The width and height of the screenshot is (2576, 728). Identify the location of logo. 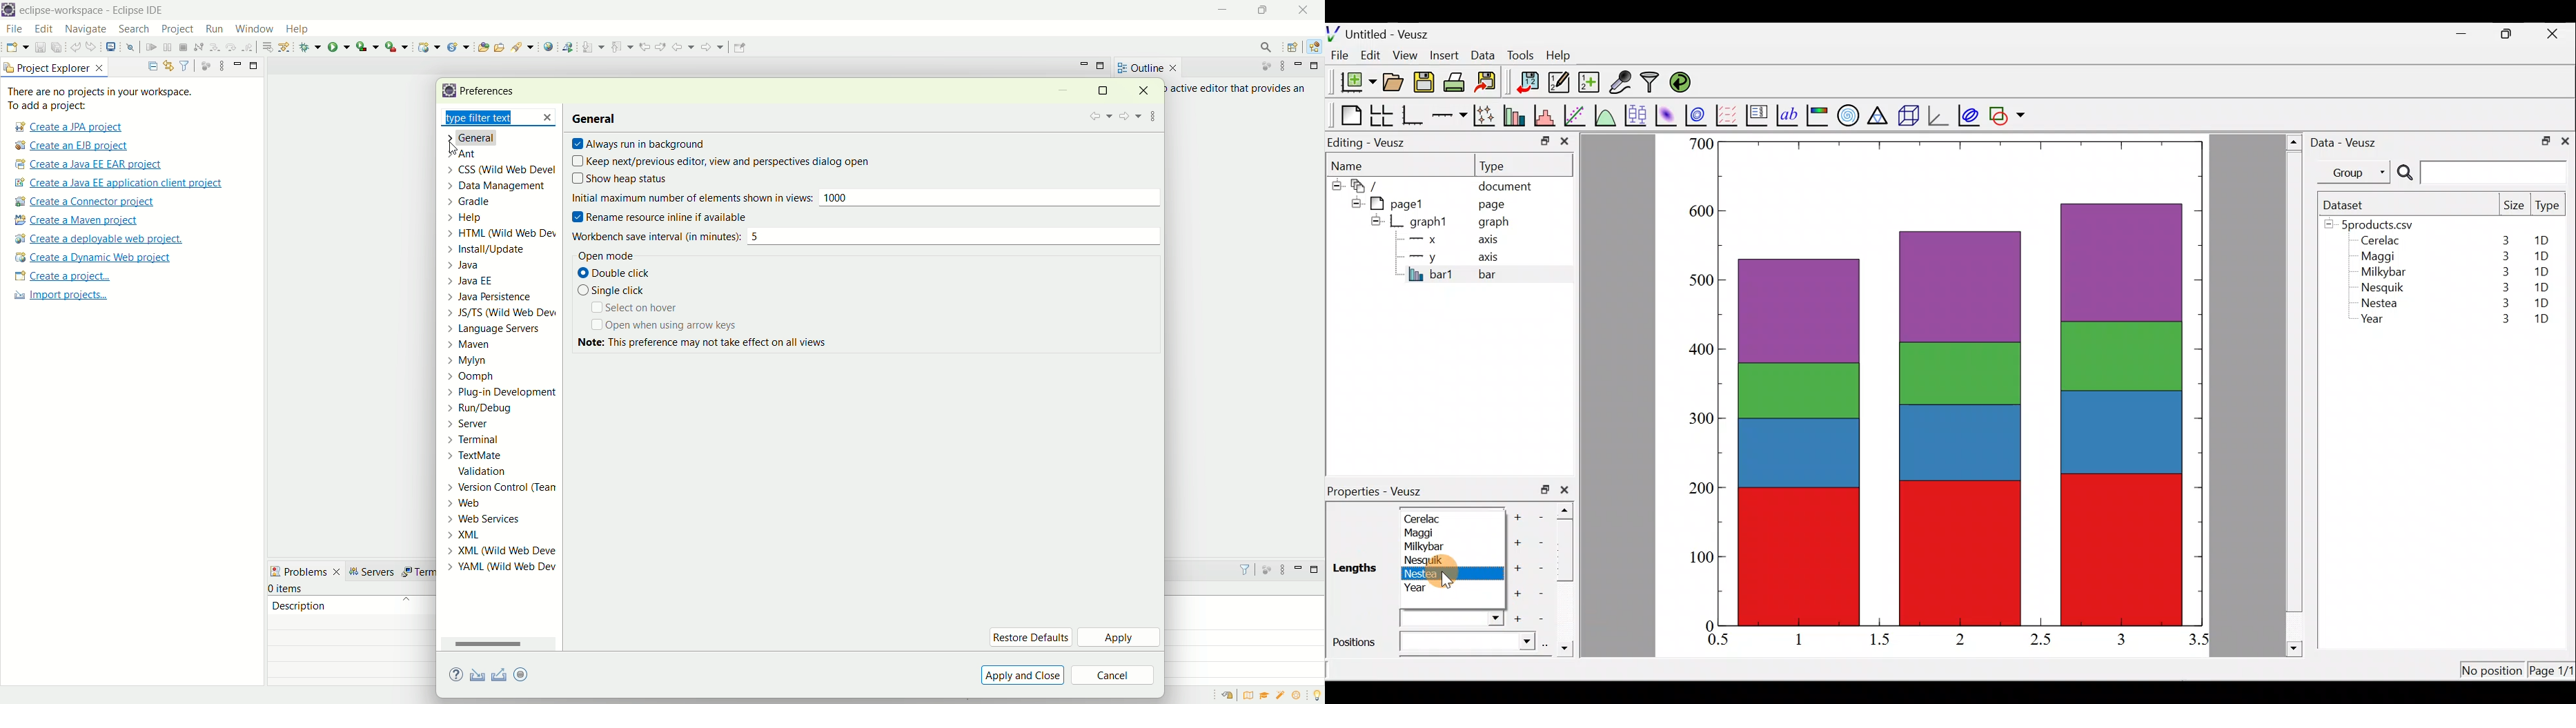
(8, 11).